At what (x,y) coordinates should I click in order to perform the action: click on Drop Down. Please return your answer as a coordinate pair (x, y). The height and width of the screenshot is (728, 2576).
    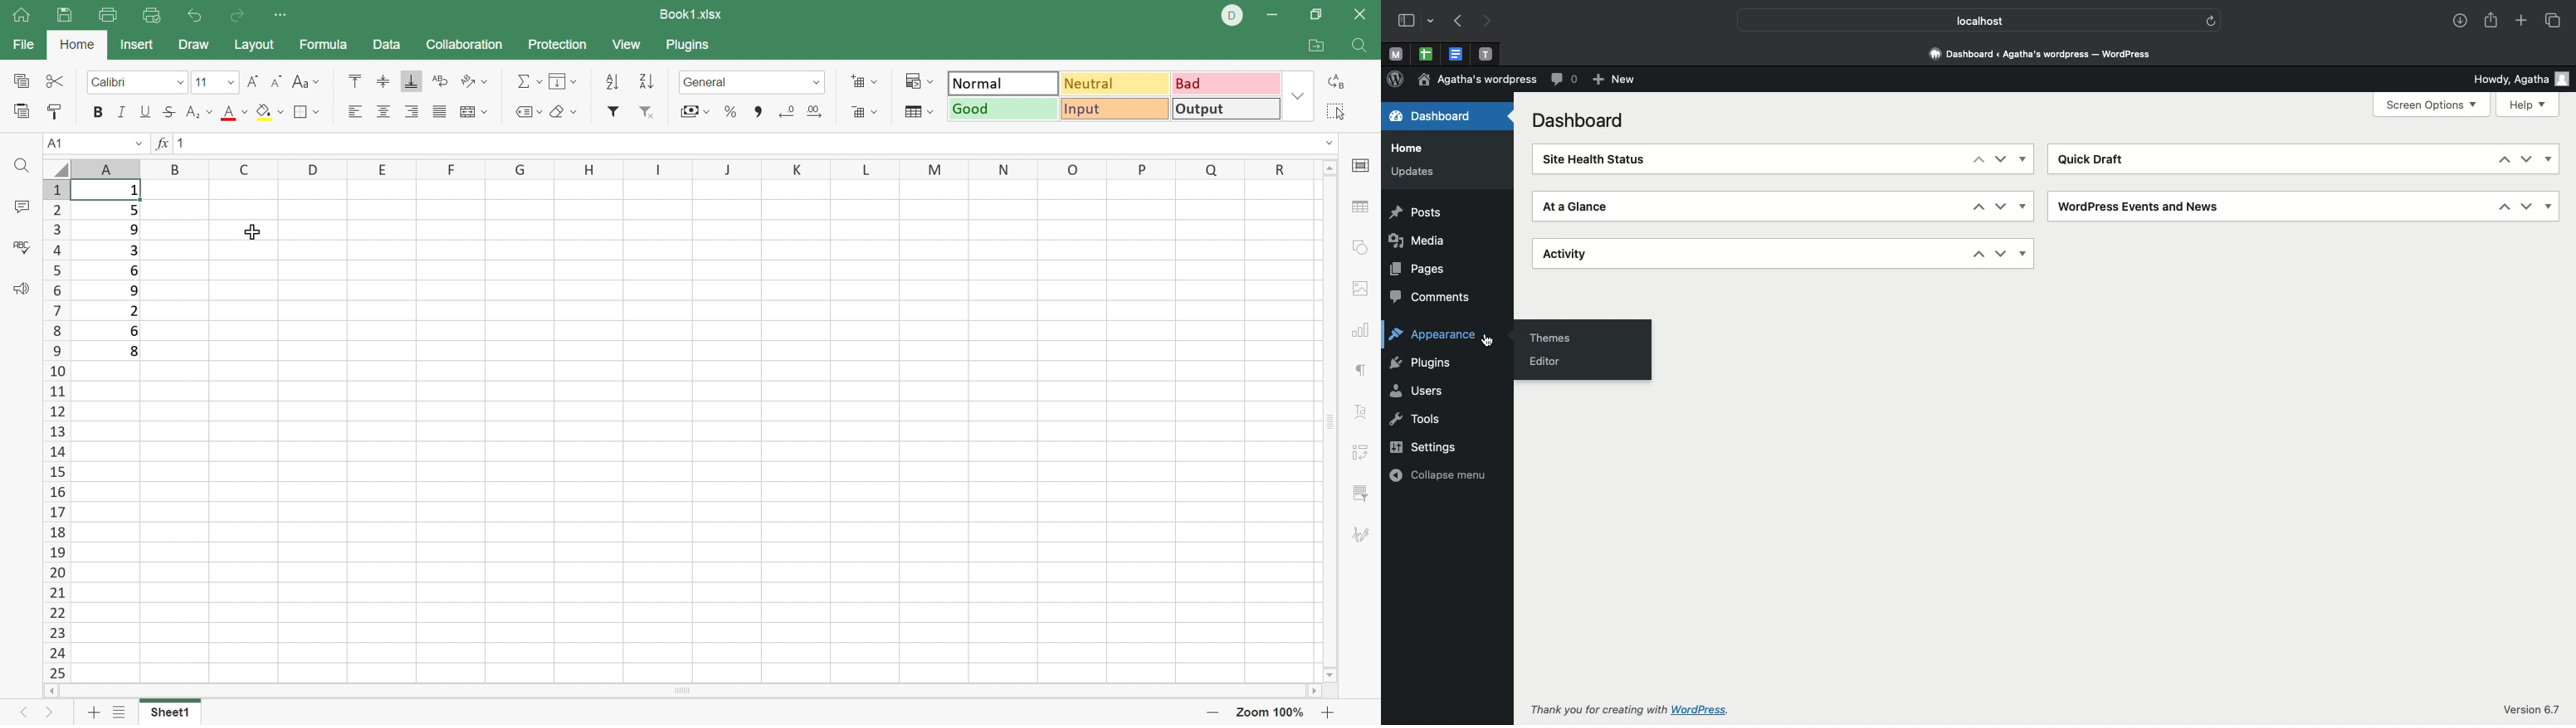
    Looking at the image, I should click on (232, 83).